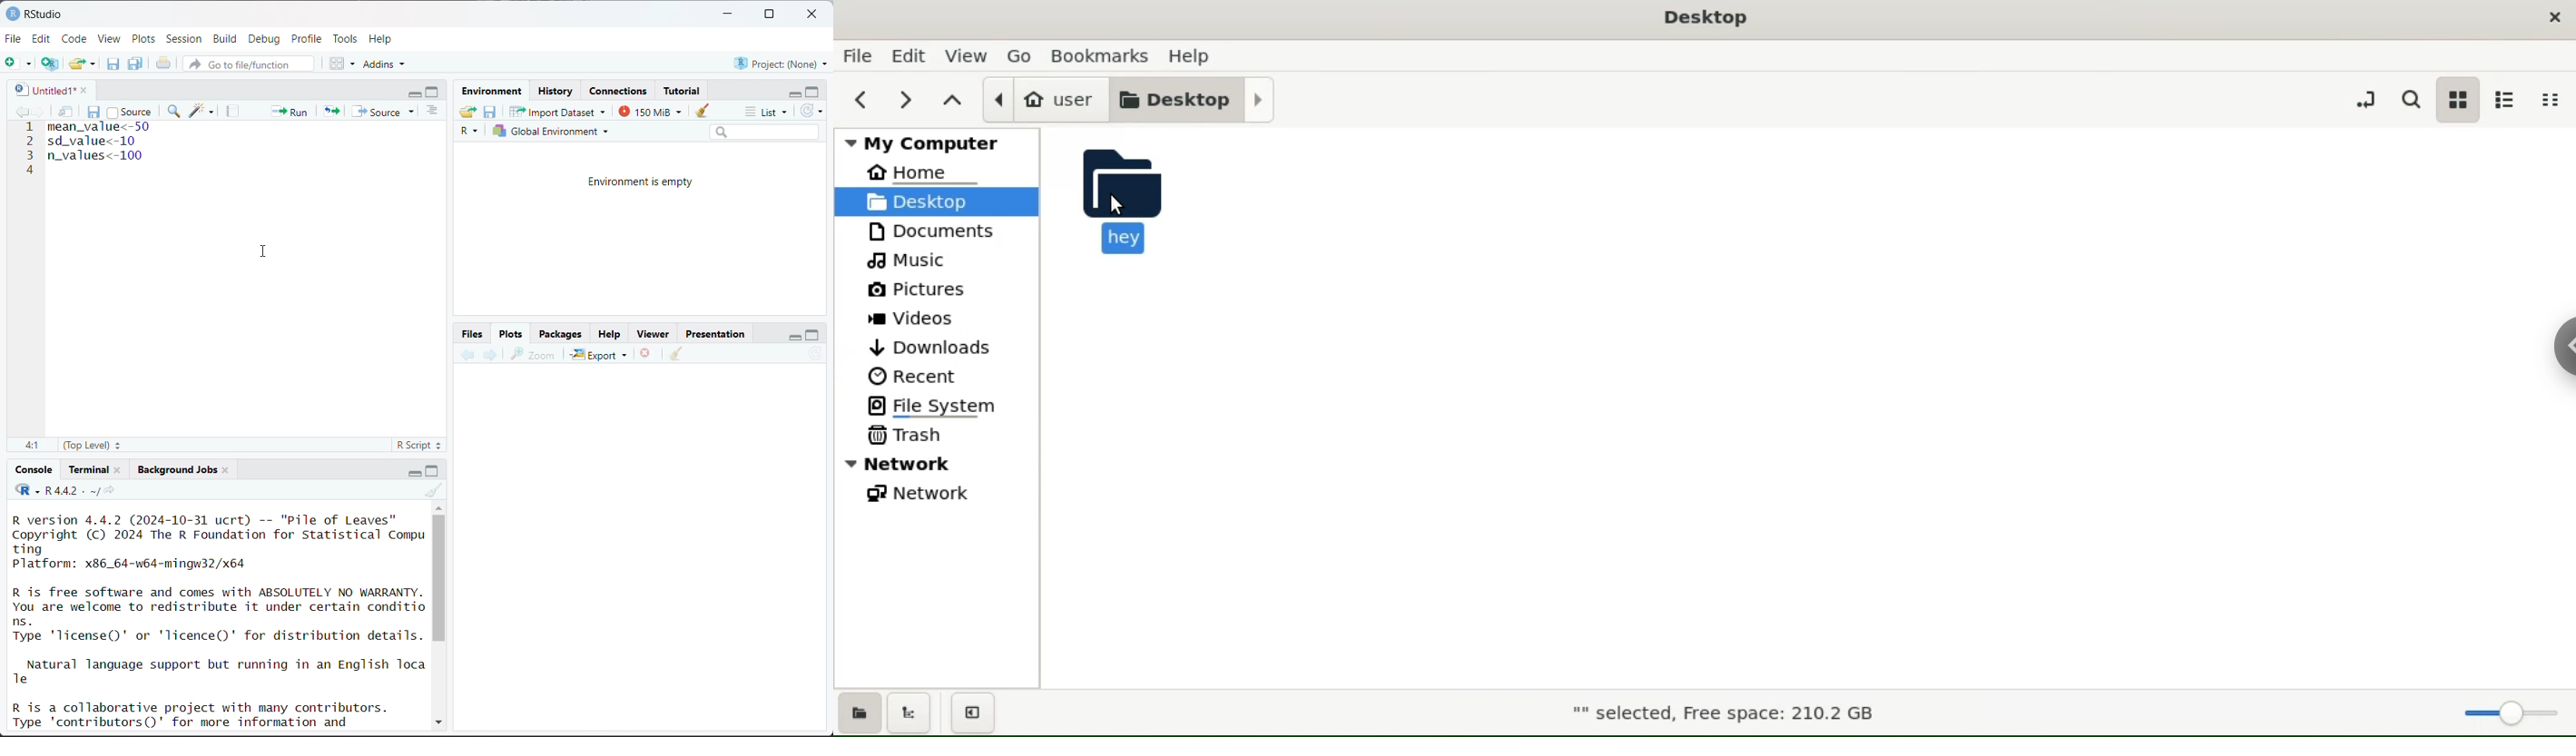 The height and width of the screenshot is (756, 2576). I want to click on user, so click(1047, 100).